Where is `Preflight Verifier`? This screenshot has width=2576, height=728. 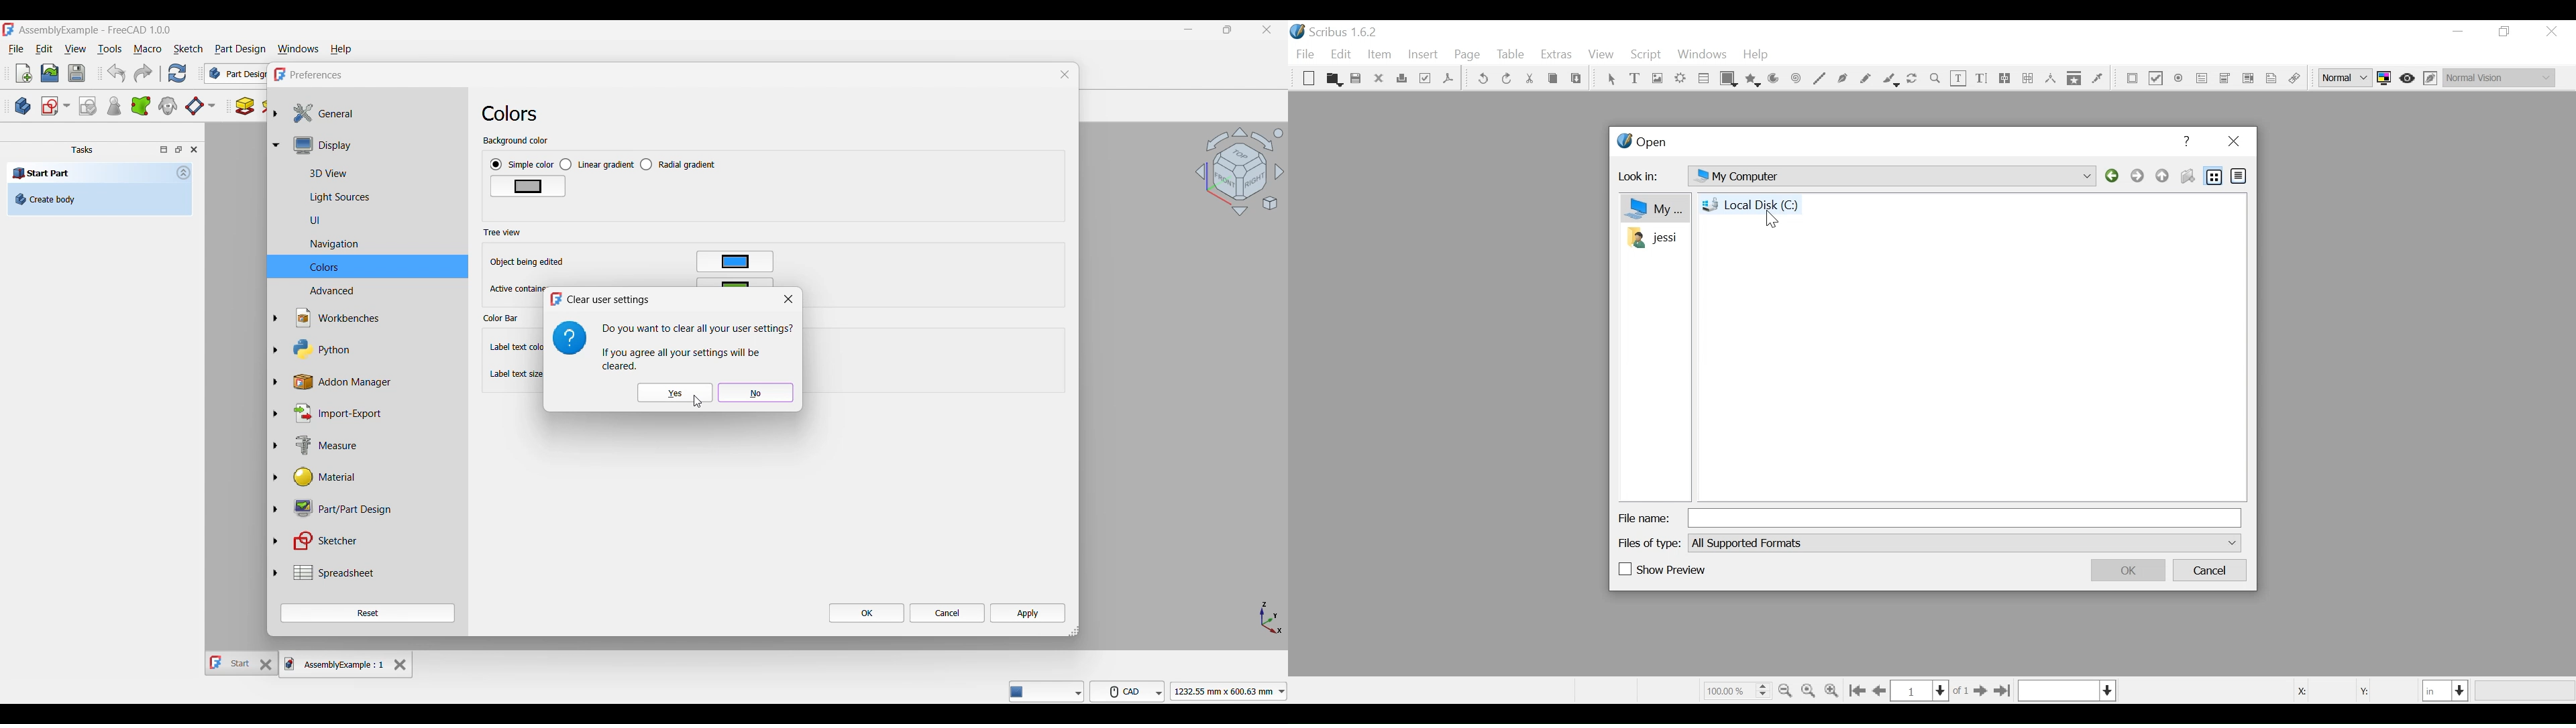 Preflight Verifier is located at coordinates (1426, 80).